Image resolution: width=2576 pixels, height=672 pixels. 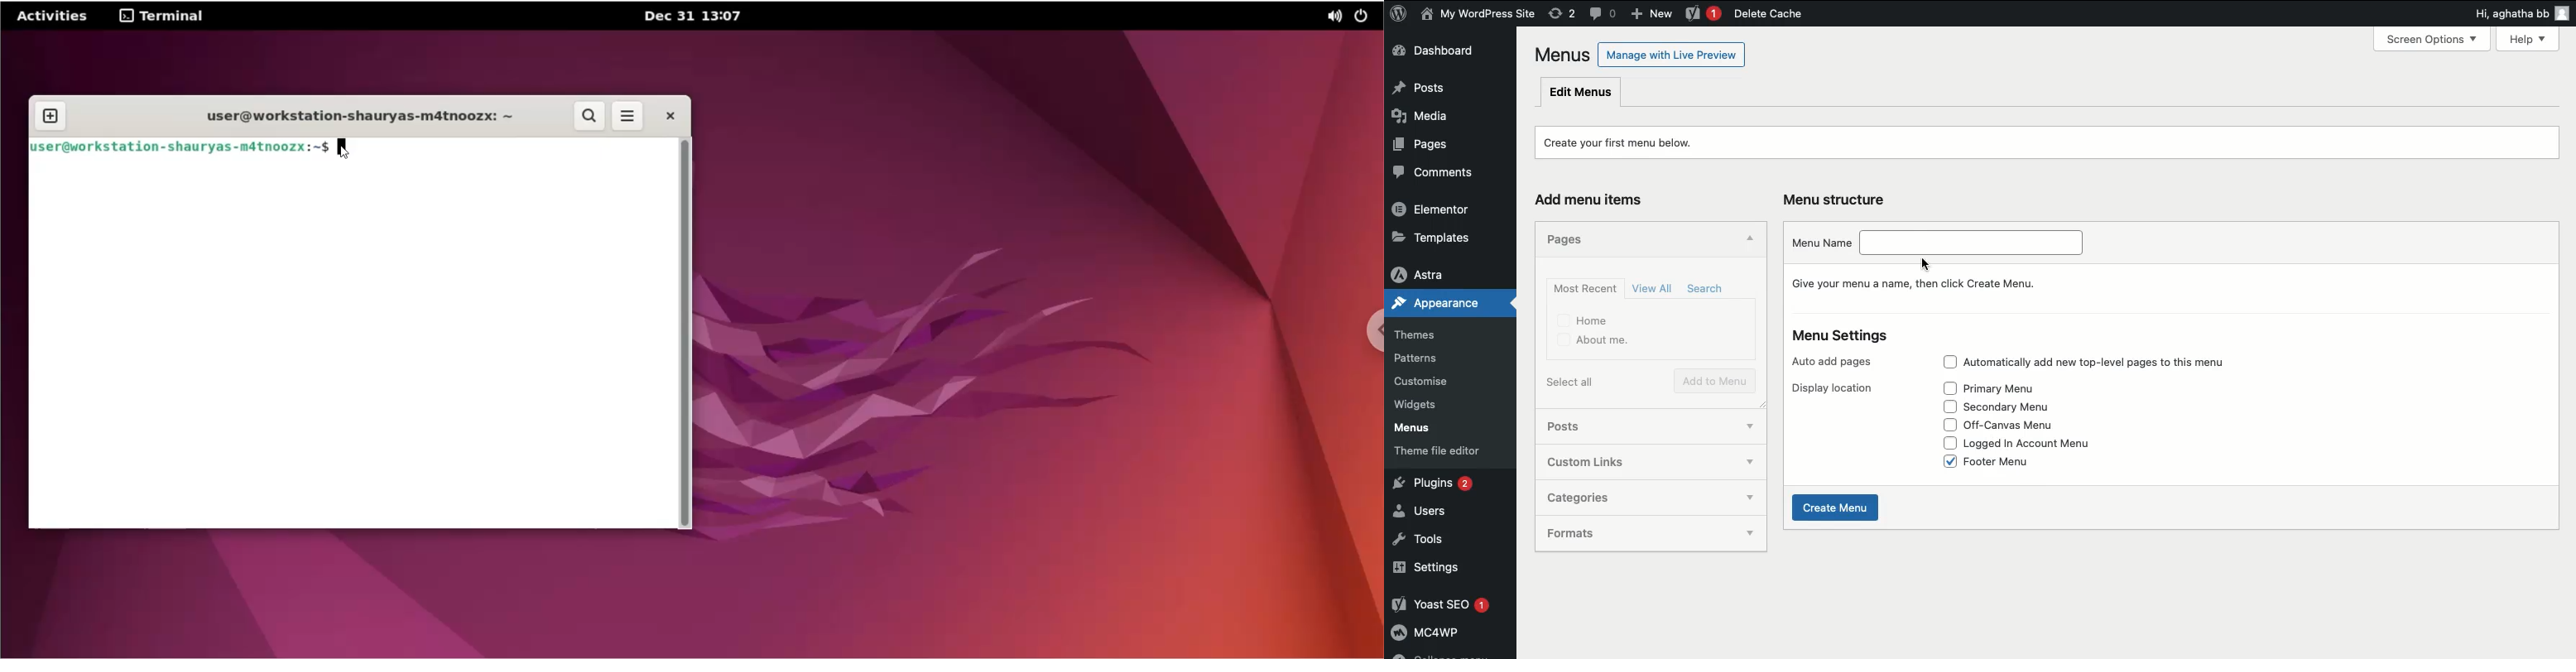 What do you see at coordinates (1593, 199) in the screenshot?
I see `Add menu items` at bounding box center [1593, 199].